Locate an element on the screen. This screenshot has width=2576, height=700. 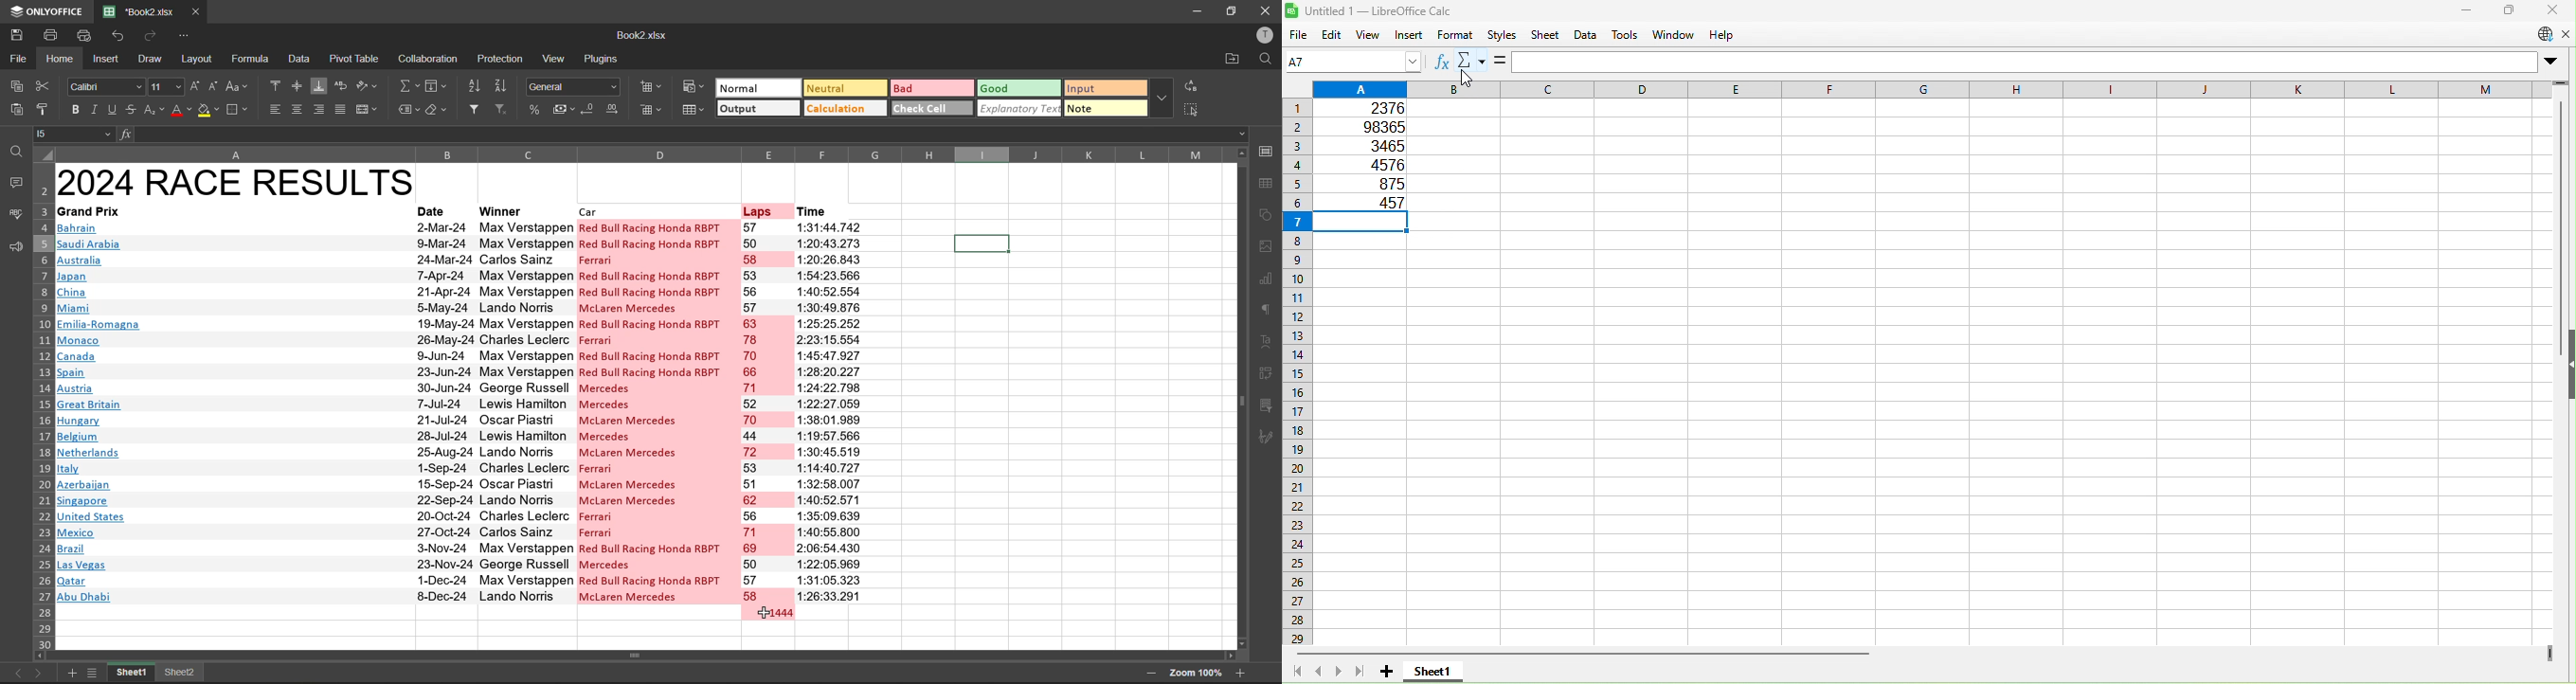
457 is located at coordinates (1369, 202).